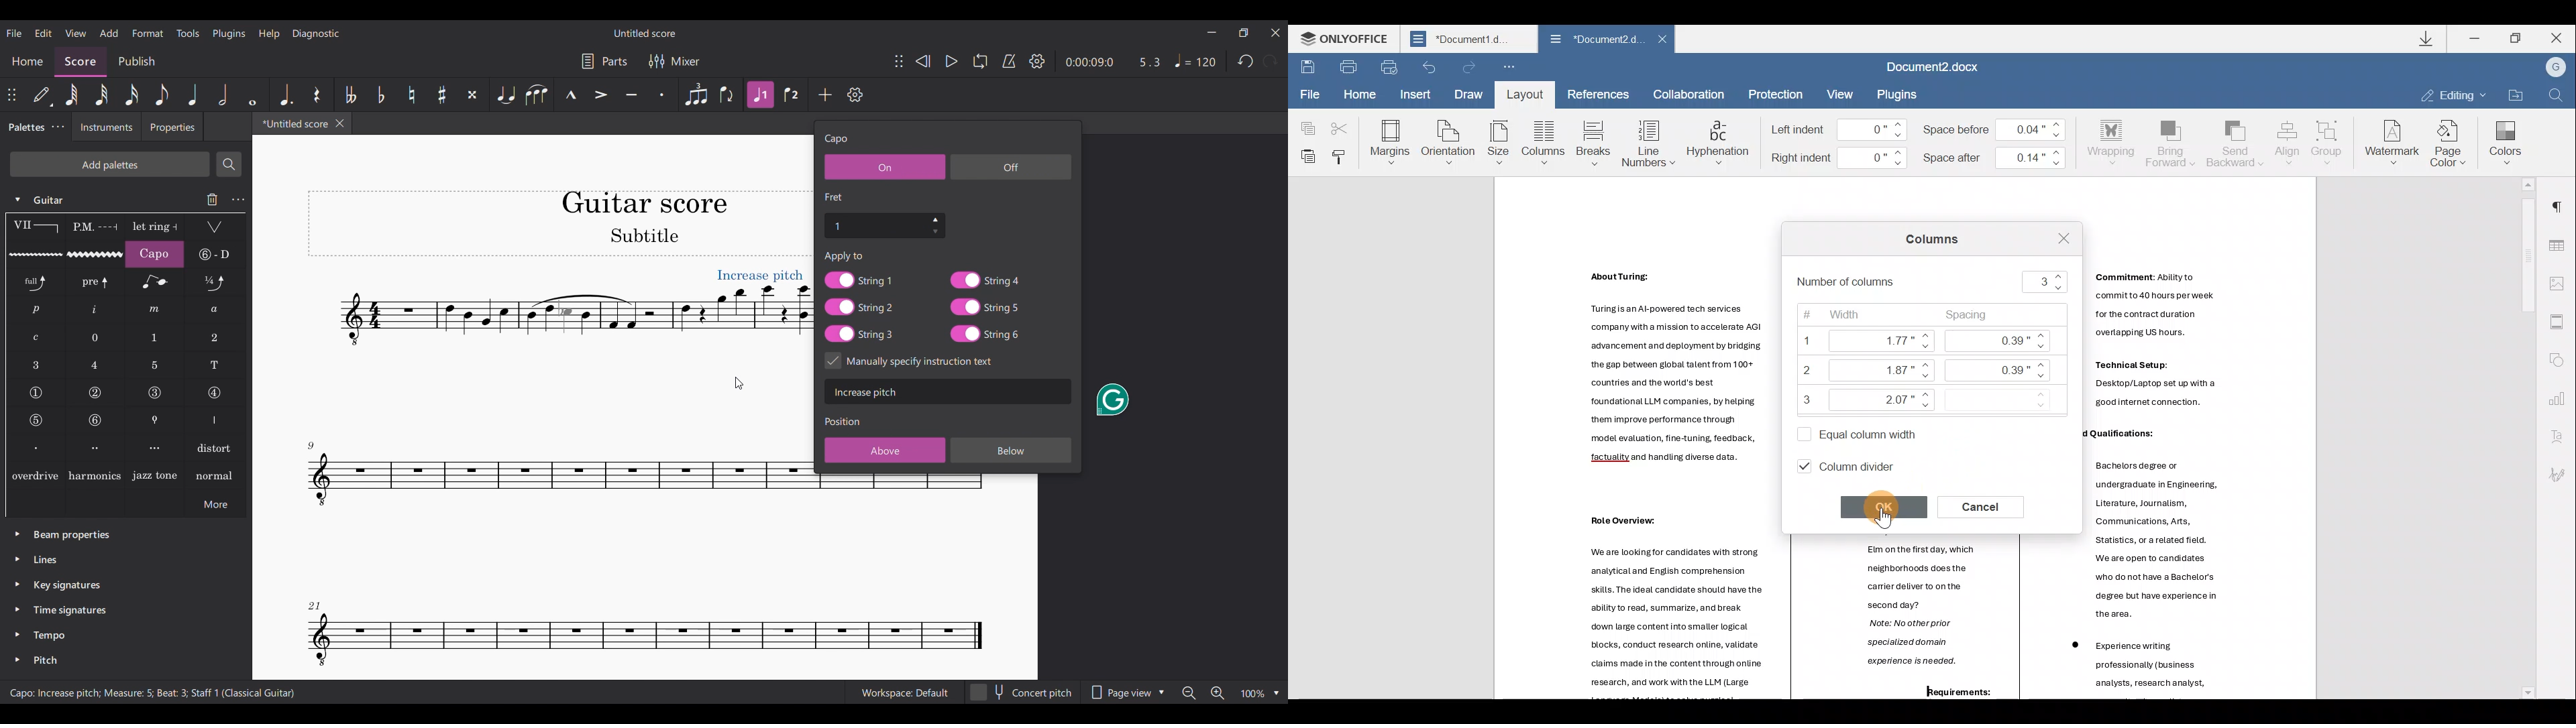 This screenshot has width=2576, height=728. What do you see at coordinates (2561, 361) in the screenshot?
I see `Shape settings` at bounding box center [2561, 361].